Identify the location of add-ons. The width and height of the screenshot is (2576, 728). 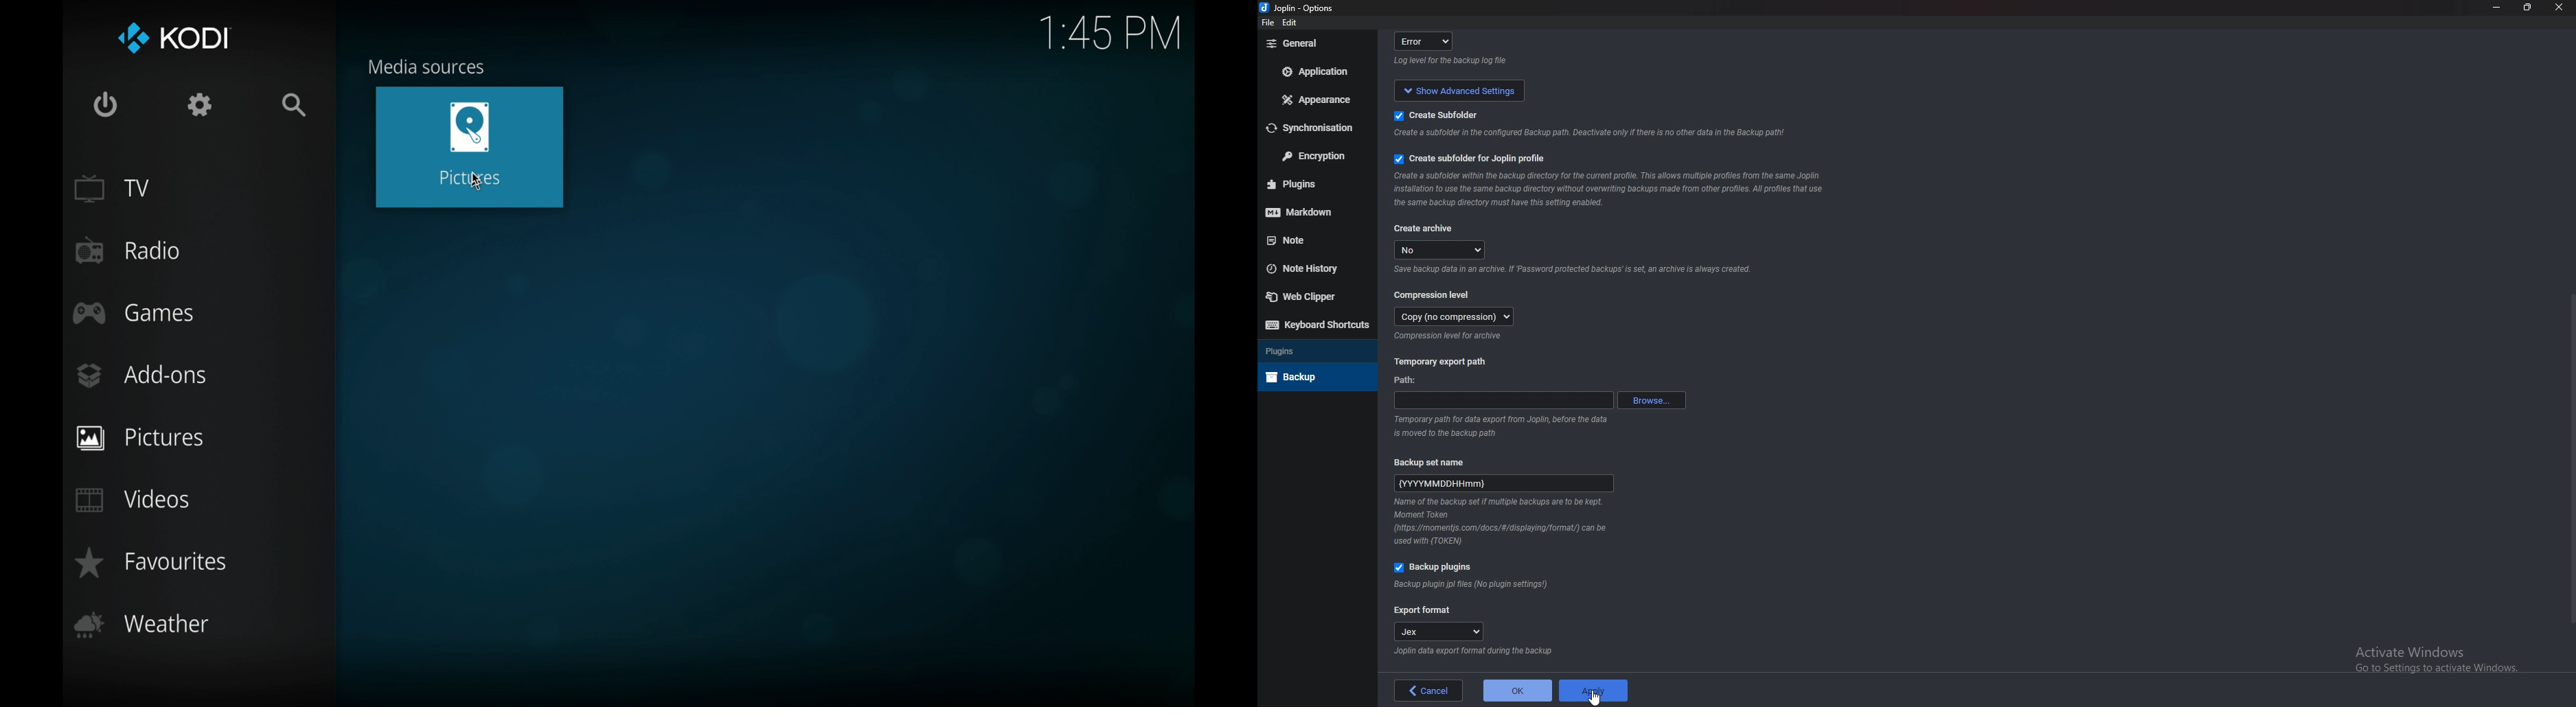
(142, 375).